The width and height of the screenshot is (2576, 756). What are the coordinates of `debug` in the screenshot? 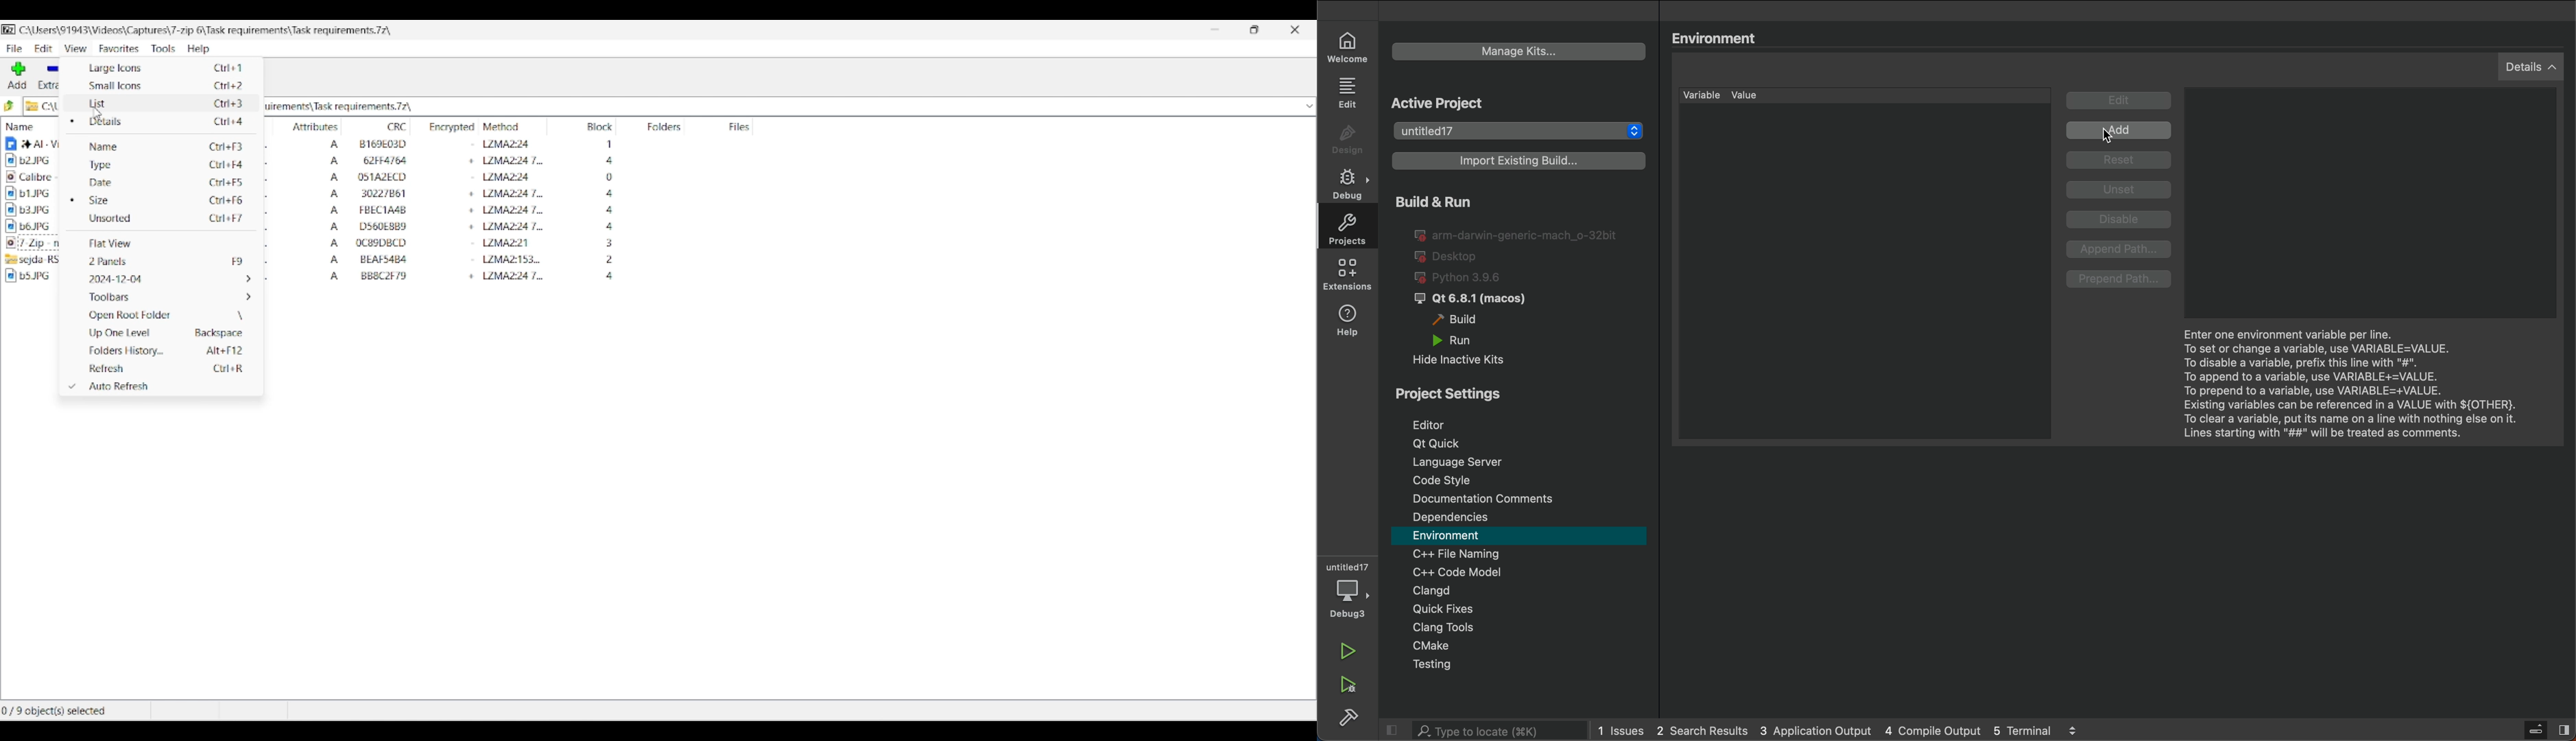 It's located at (1350, 181).